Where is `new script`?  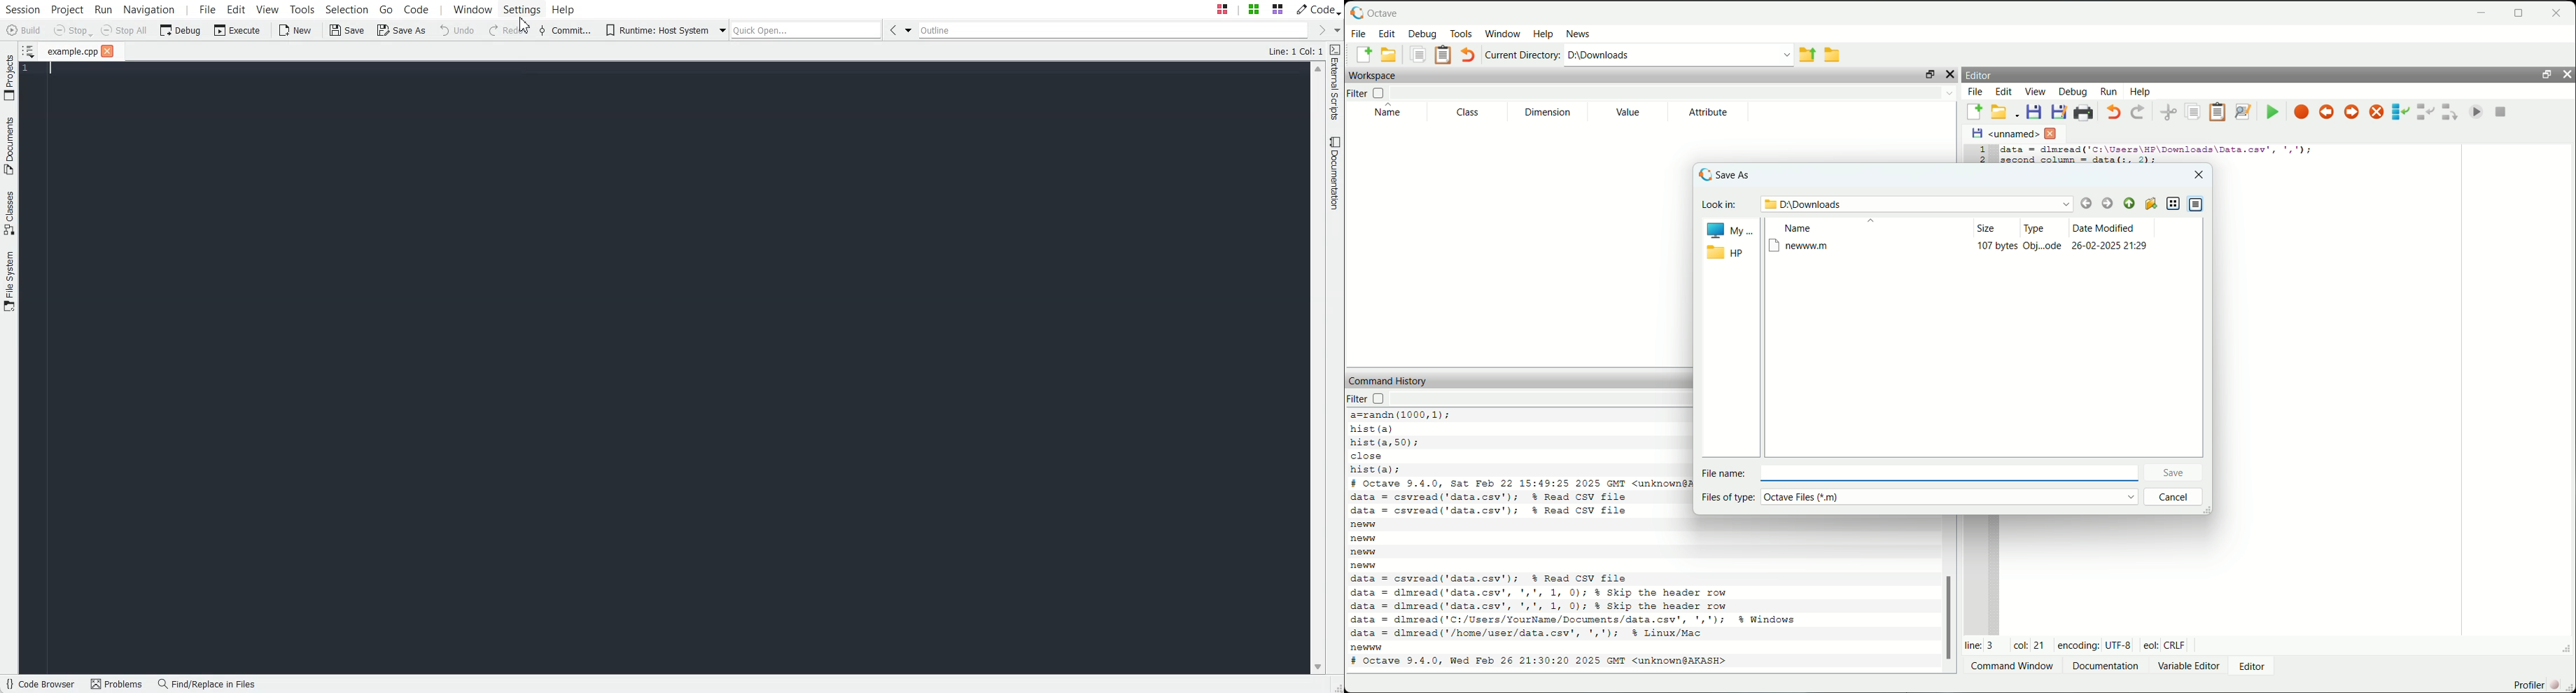
new script is located at coordinates (1361, 55).